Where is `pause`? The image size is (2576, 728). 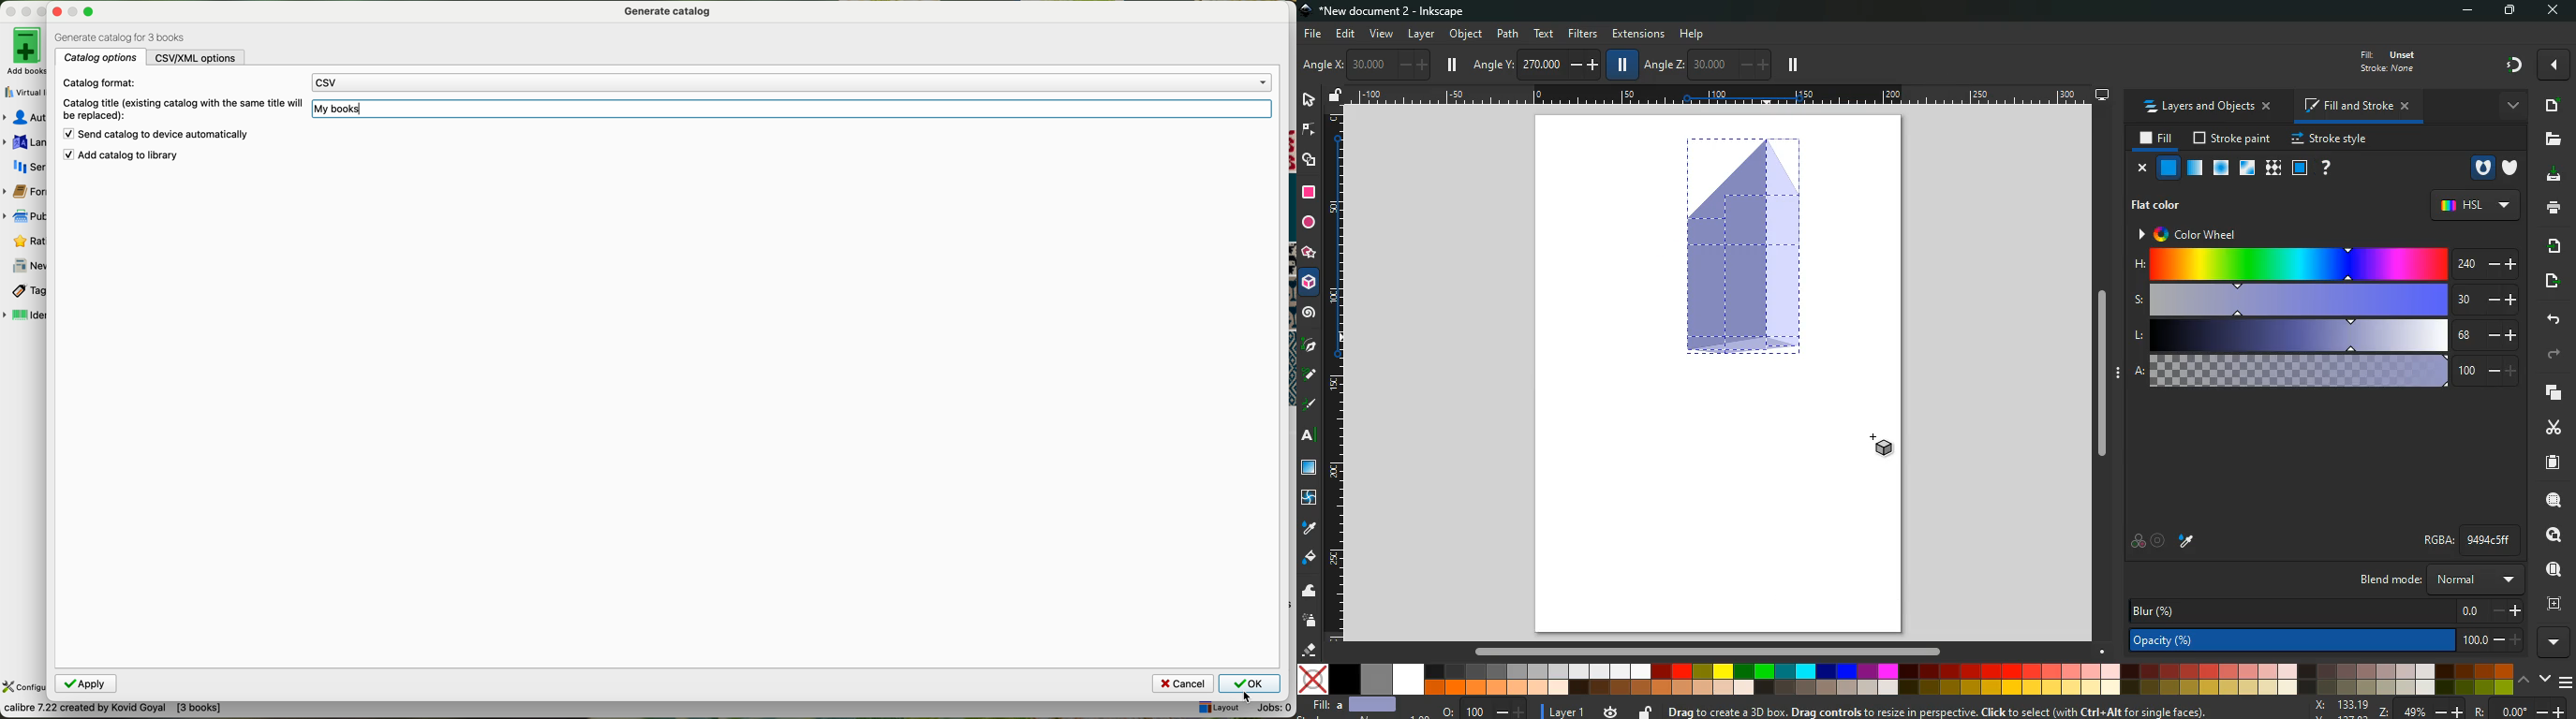 pause is located at coordinates (1793, 66).